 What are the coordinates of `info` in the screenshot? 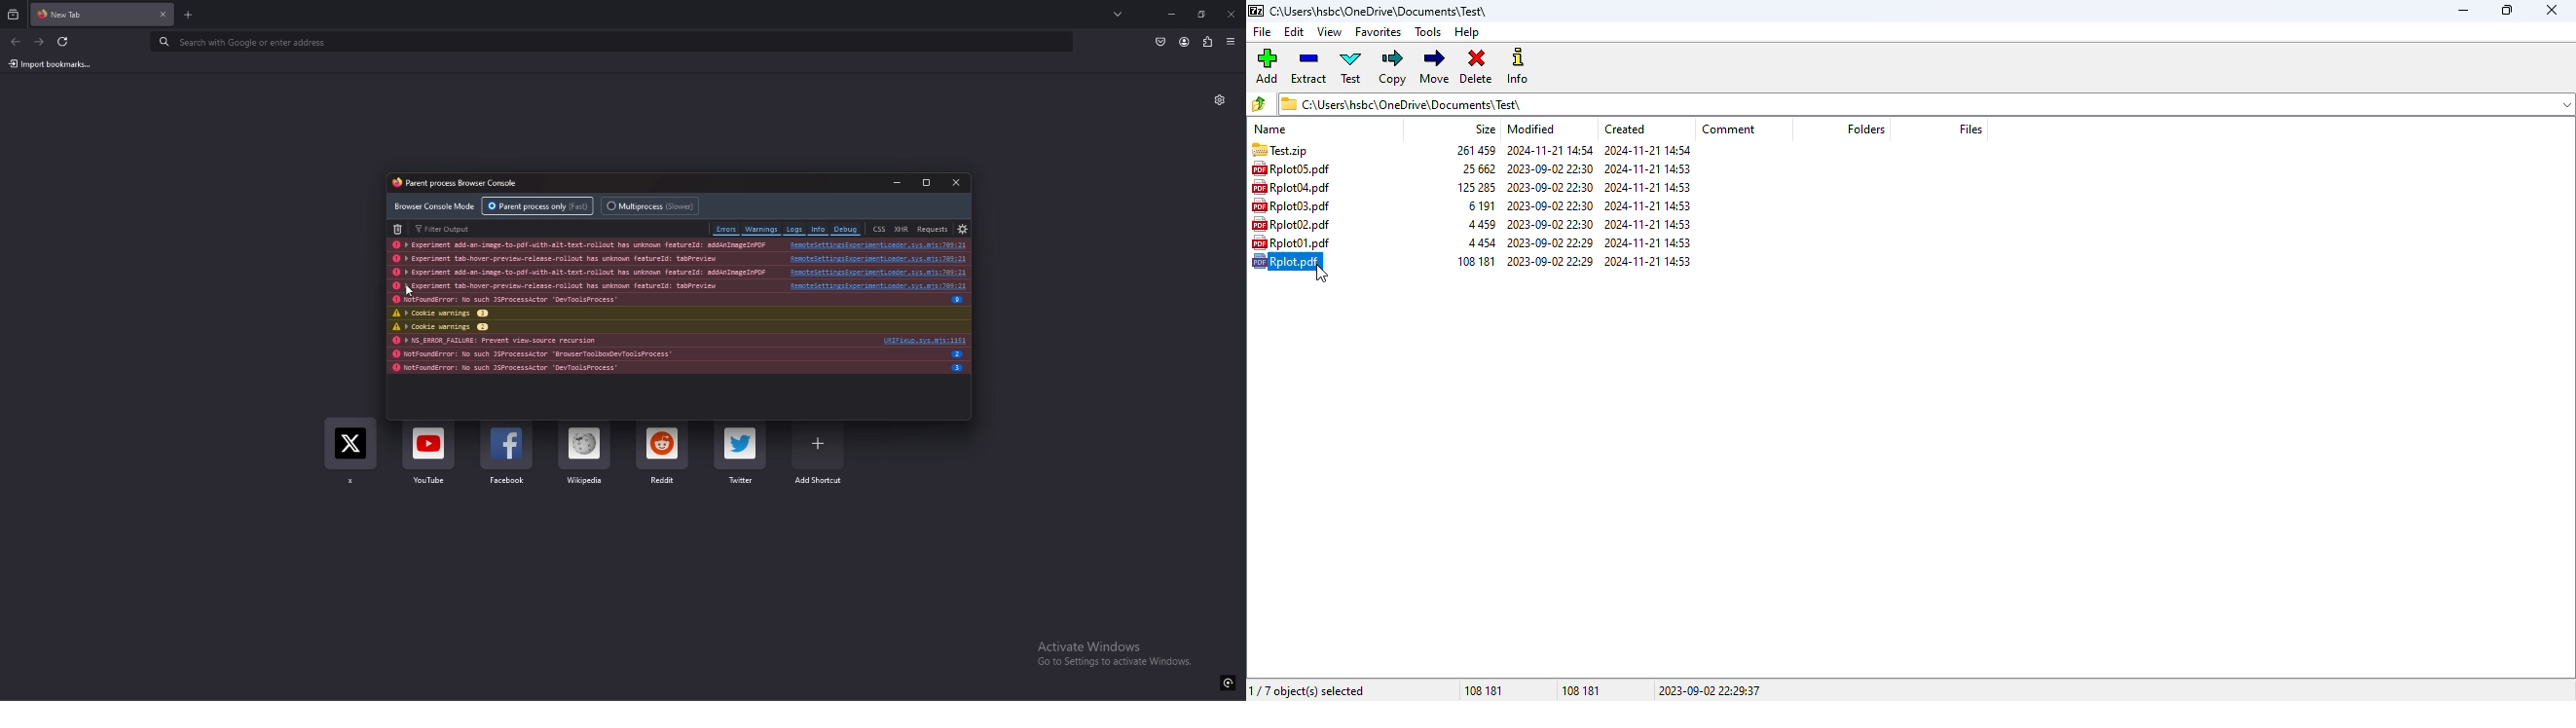 It's located at (1519, 65).